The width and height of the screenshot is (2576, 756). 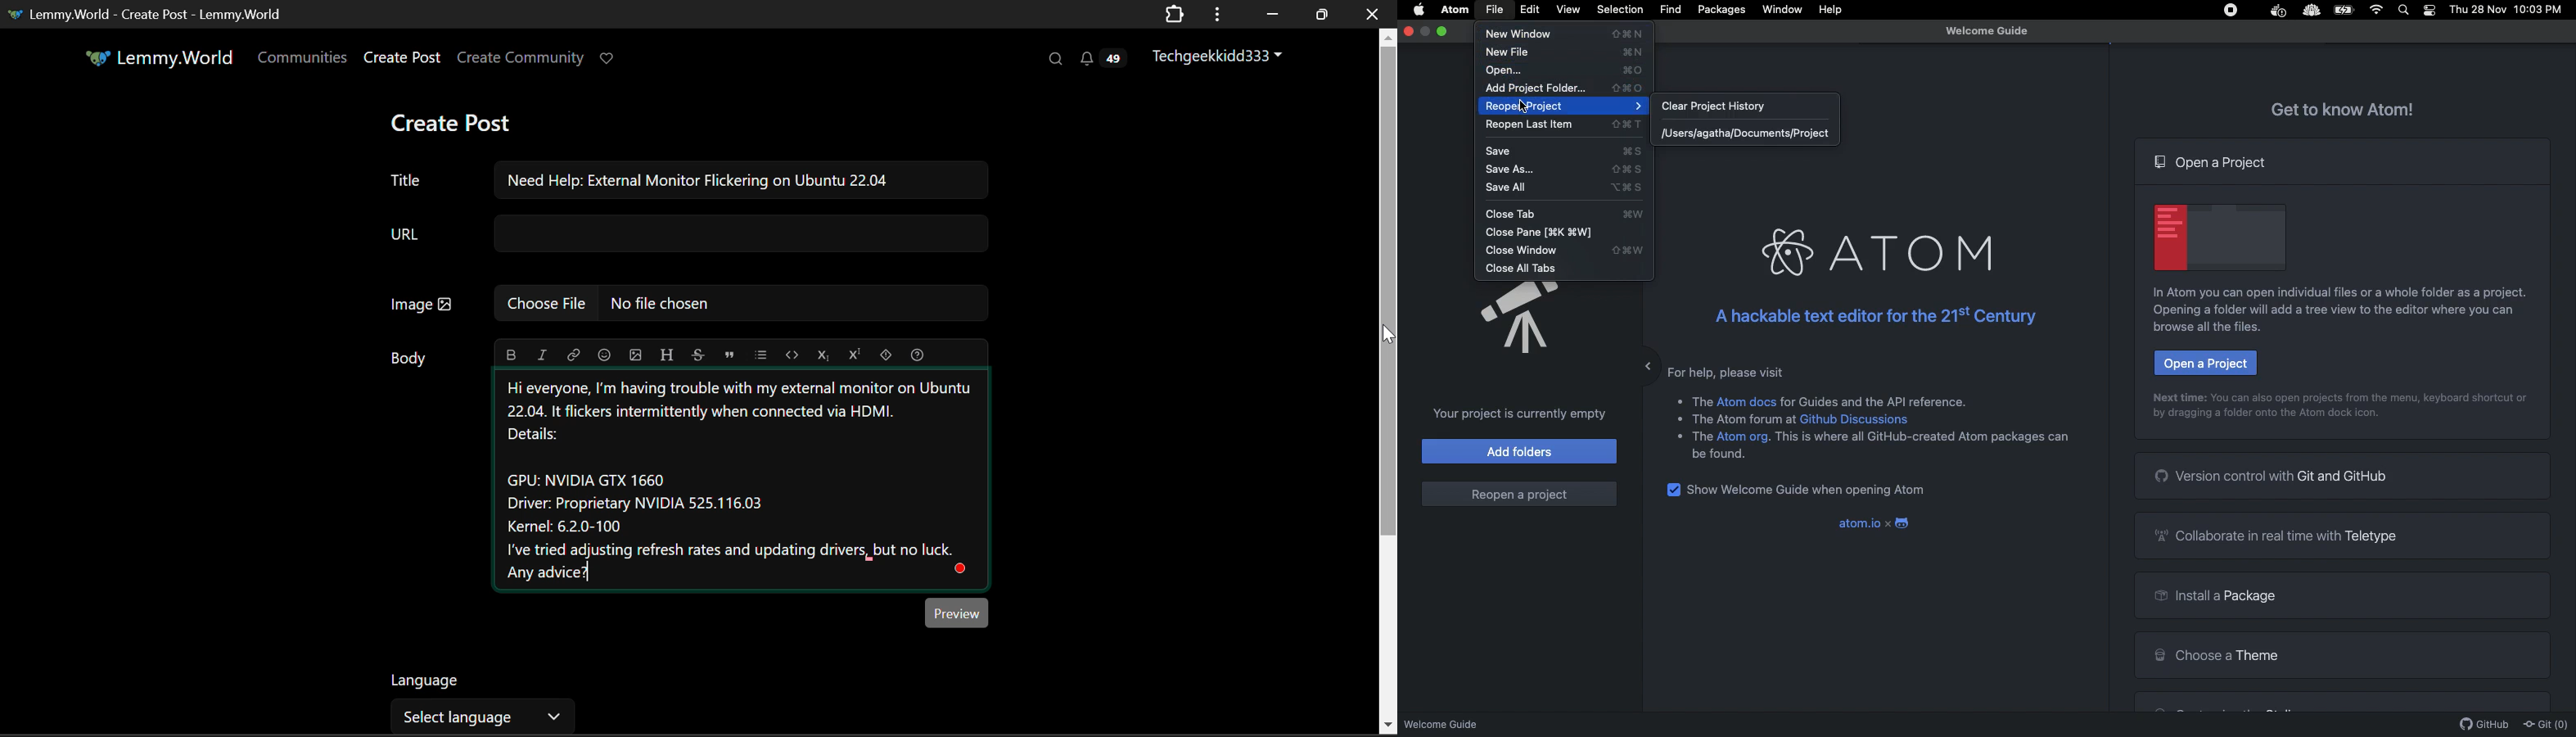 What do you see at coordinates (1523, 269) in the screenshot?
I see `Close all tabs` at bounding box center [1523, 269].